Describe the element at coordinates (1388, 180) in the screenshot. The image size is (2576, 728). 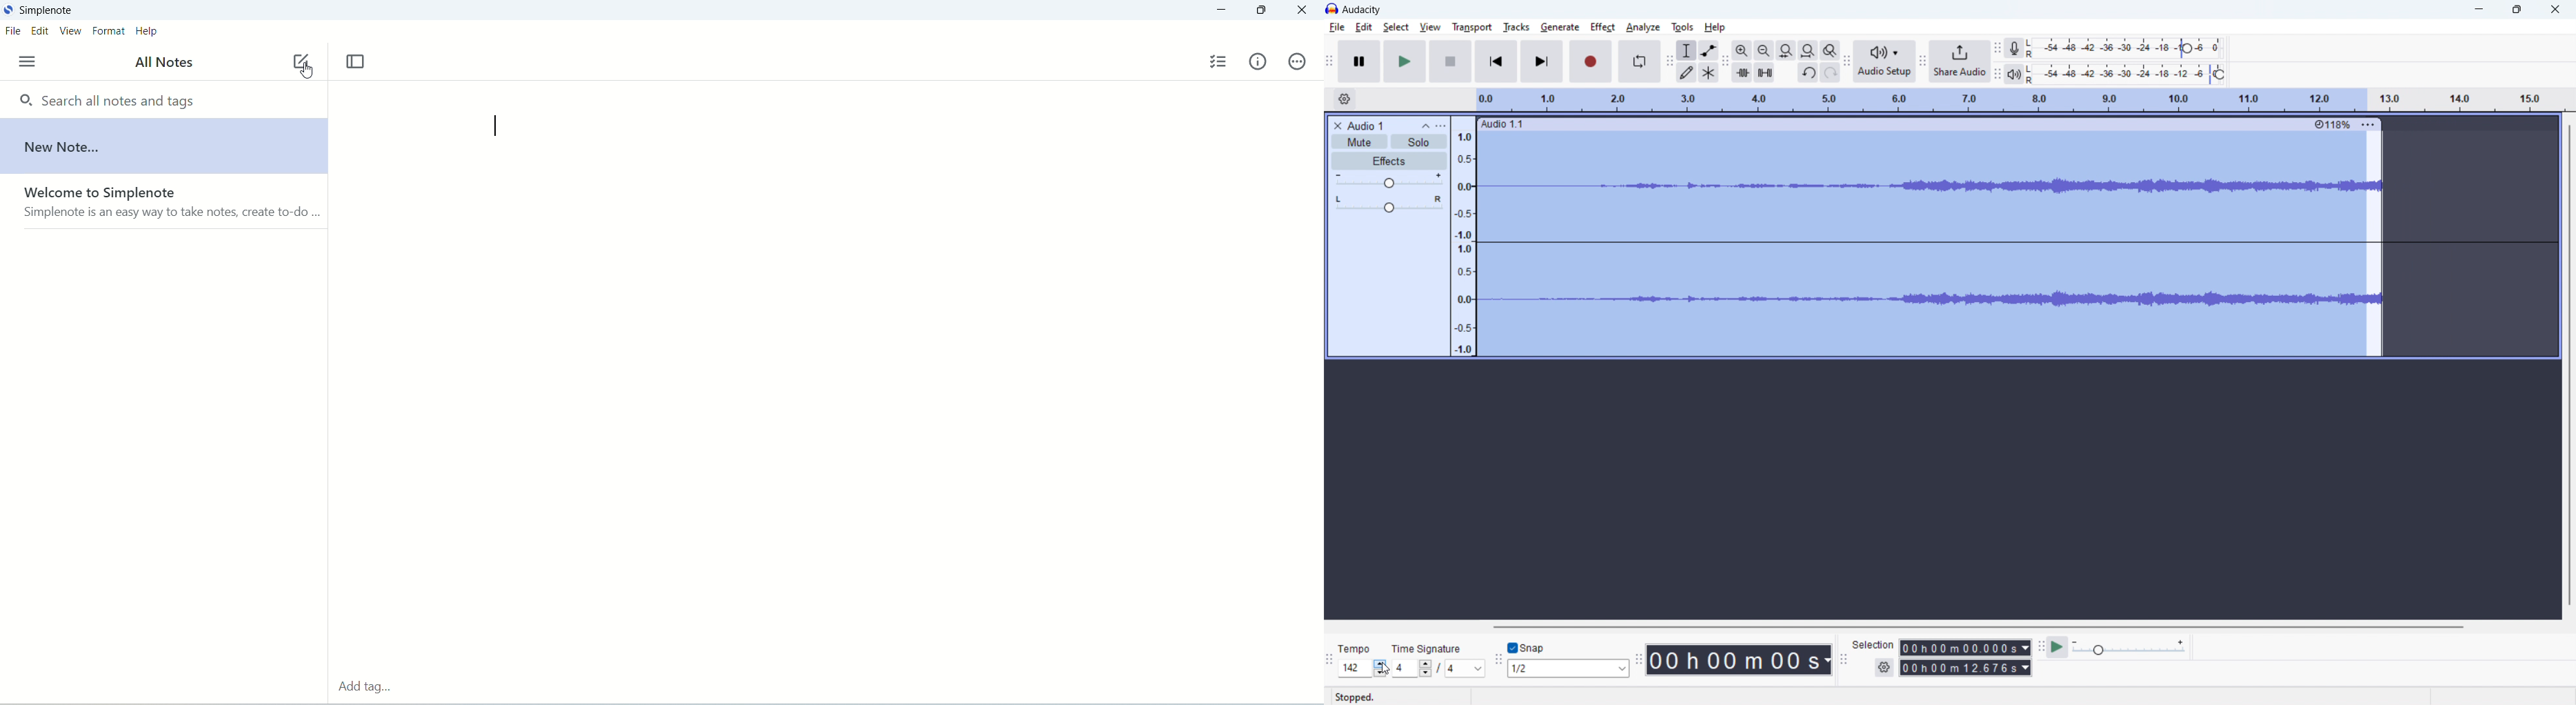
I see `volume` at that location.